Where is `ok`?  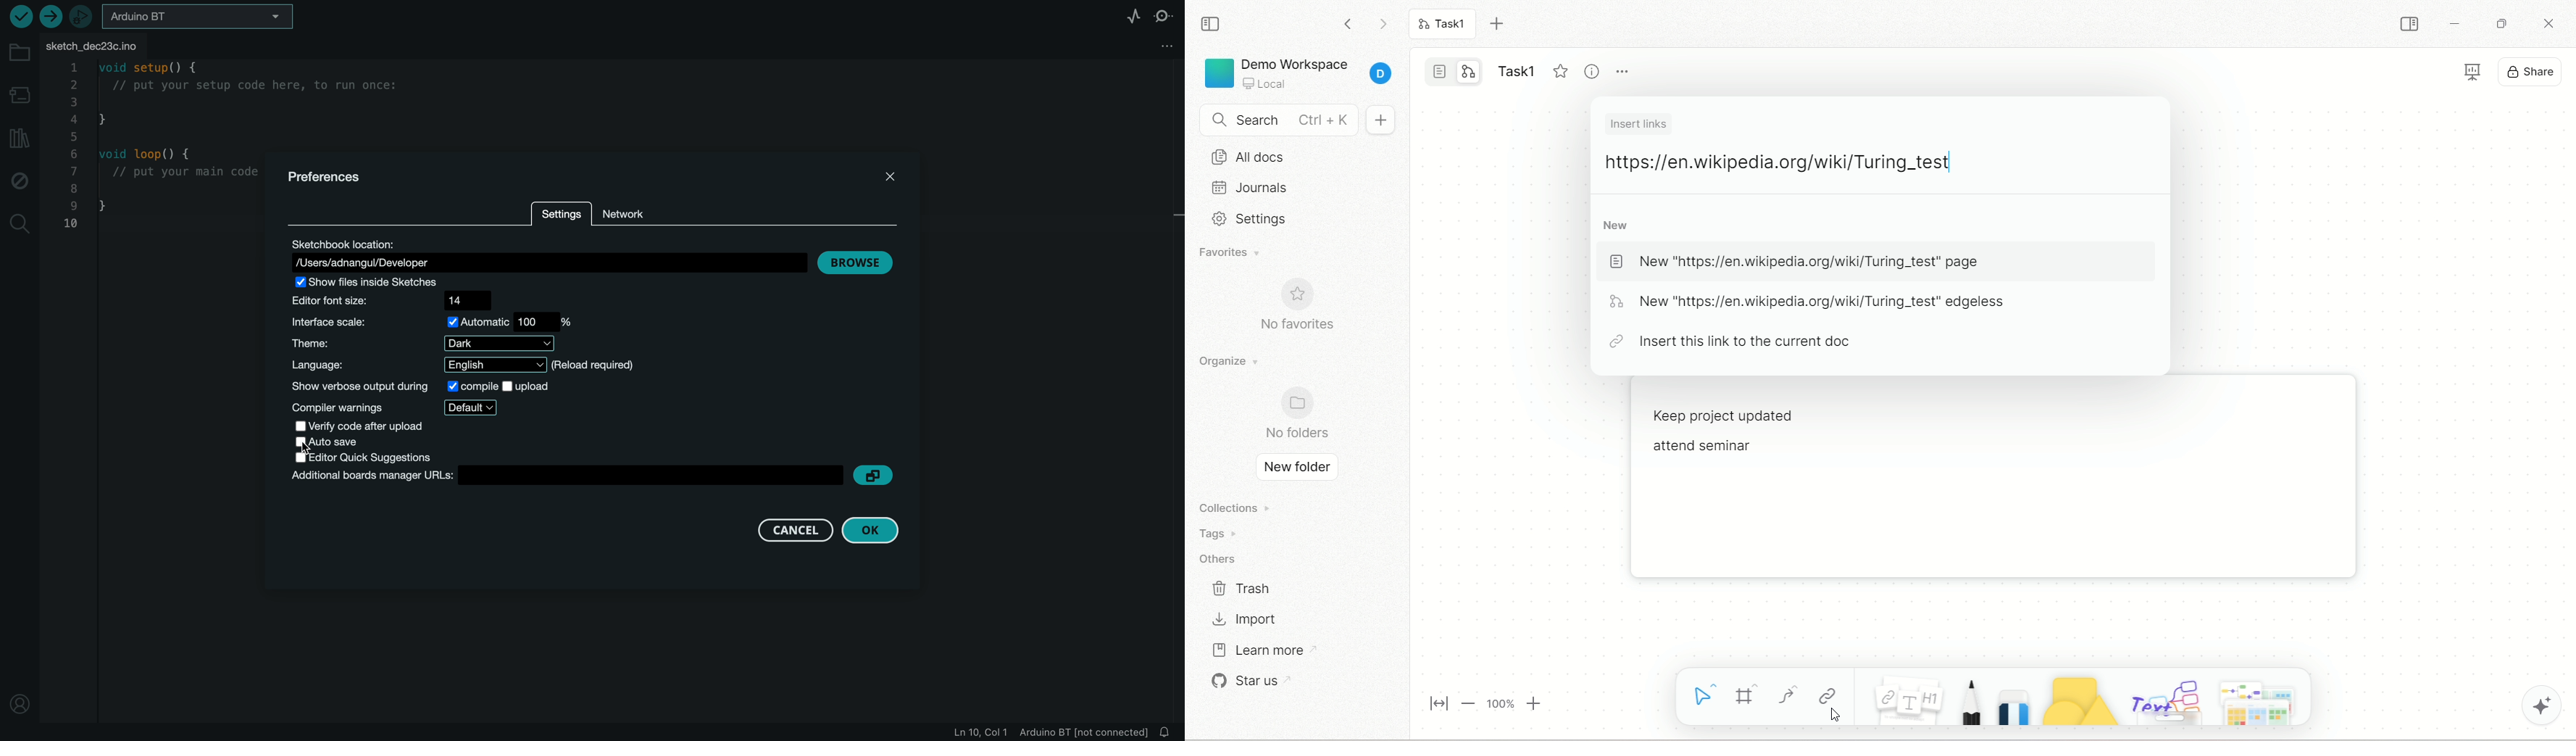 ok is located at coordinates (870, 532).